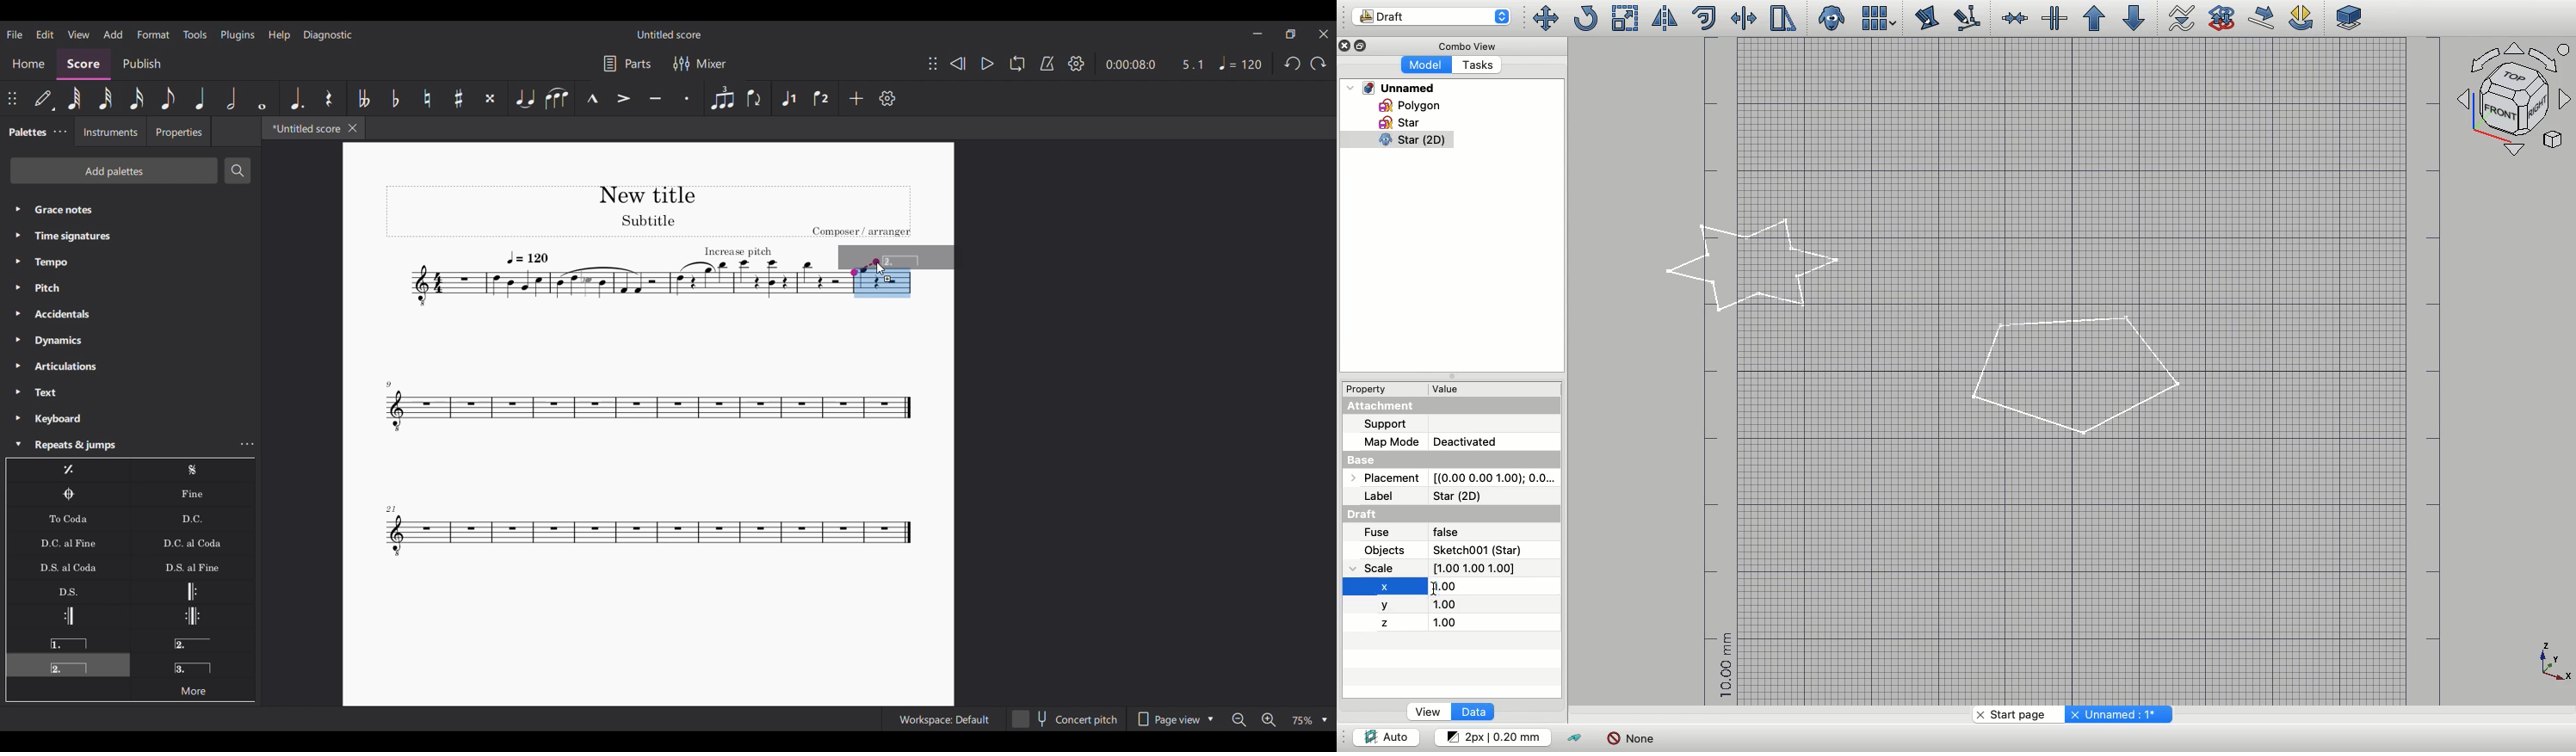 The height and width of the screenshot is (756, 2576). What do you see at coordinates (60, 132) in the screenshot?
I see `Palette settings` at bounding box center [60, 132].